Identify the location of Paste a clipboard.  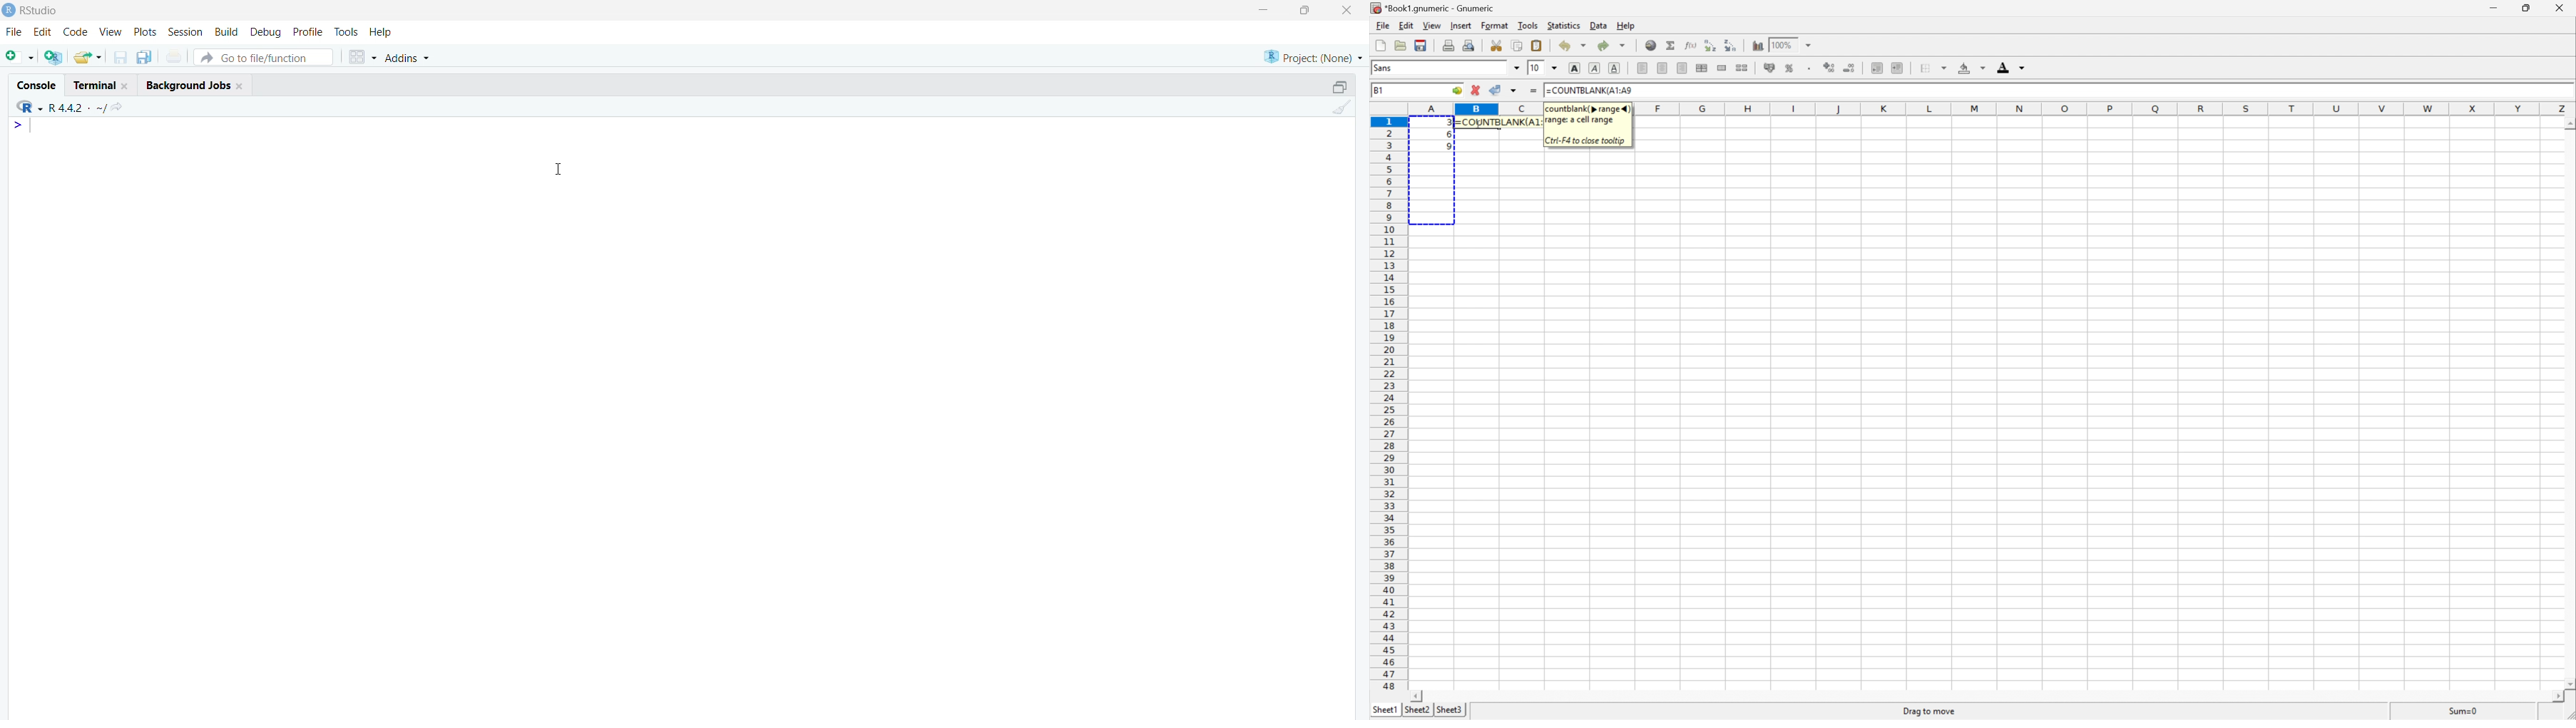
(1535, 46).